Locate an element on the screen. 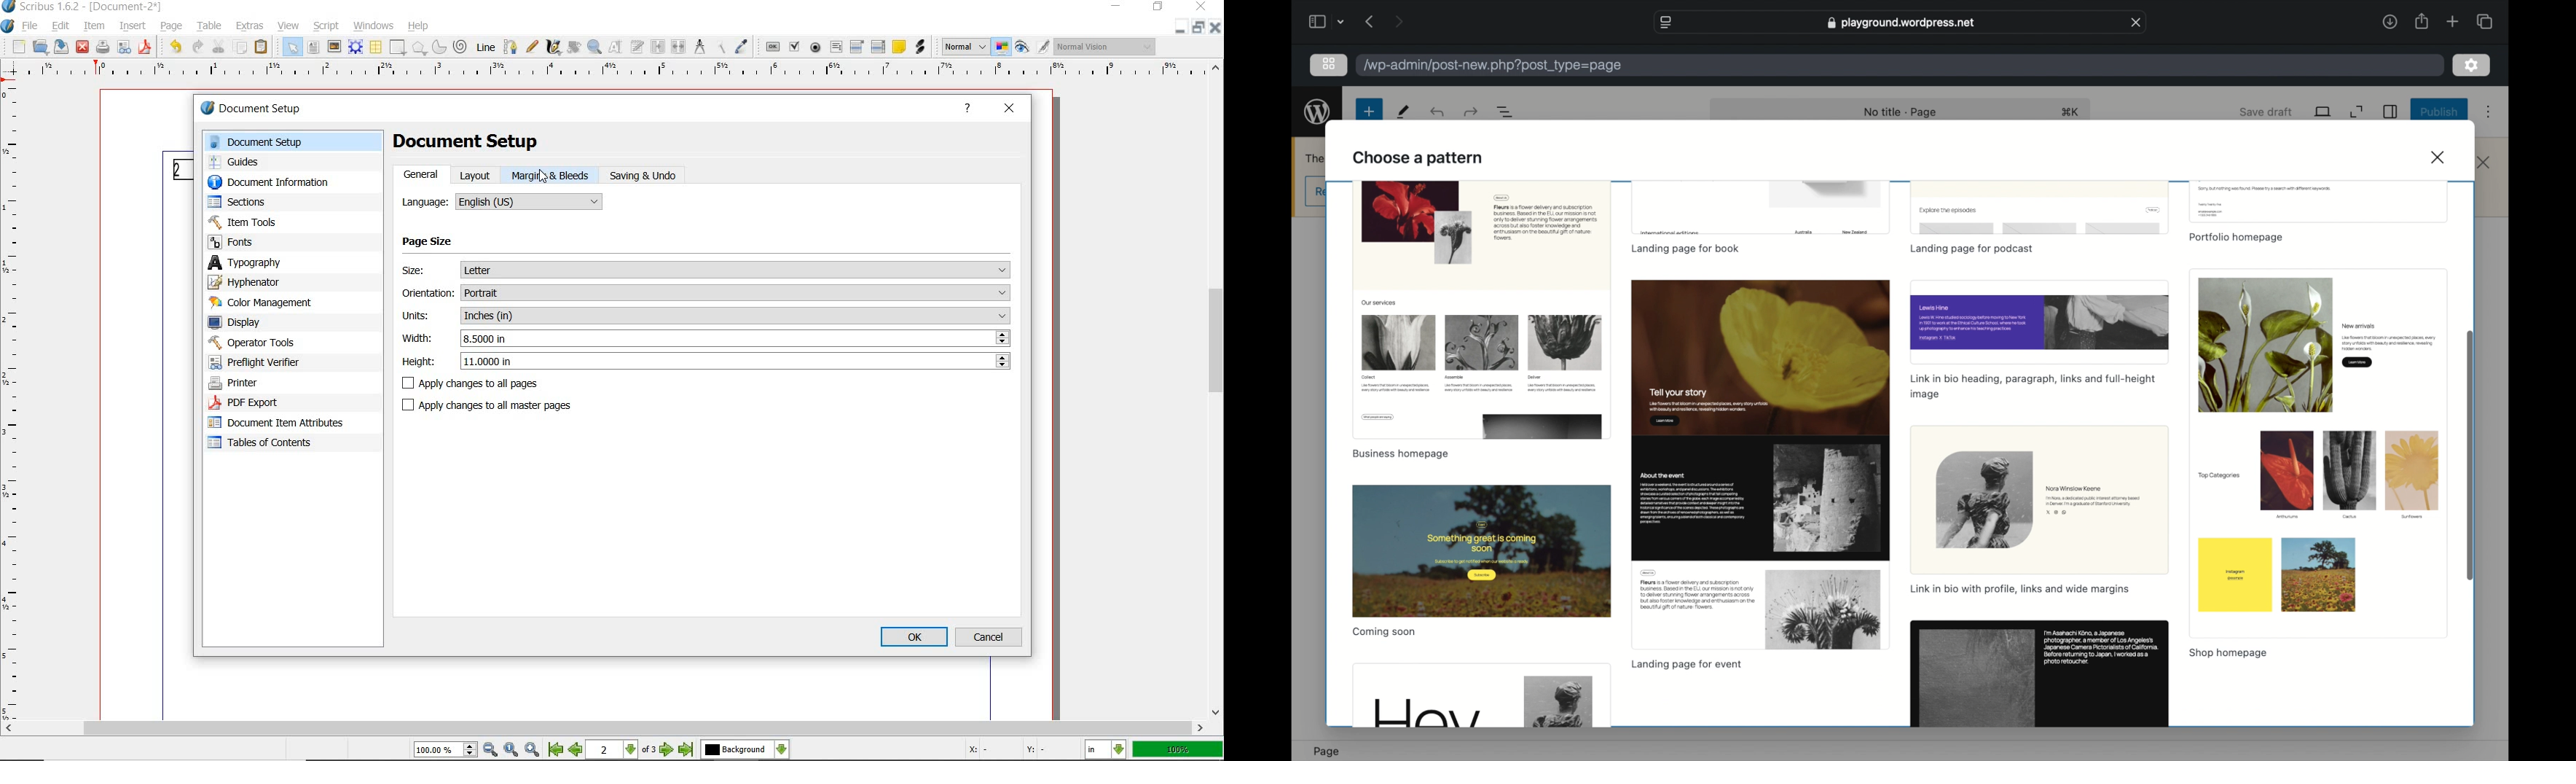 This screenshot has width=2576, height=784. print is located at coordinates (101, 47).